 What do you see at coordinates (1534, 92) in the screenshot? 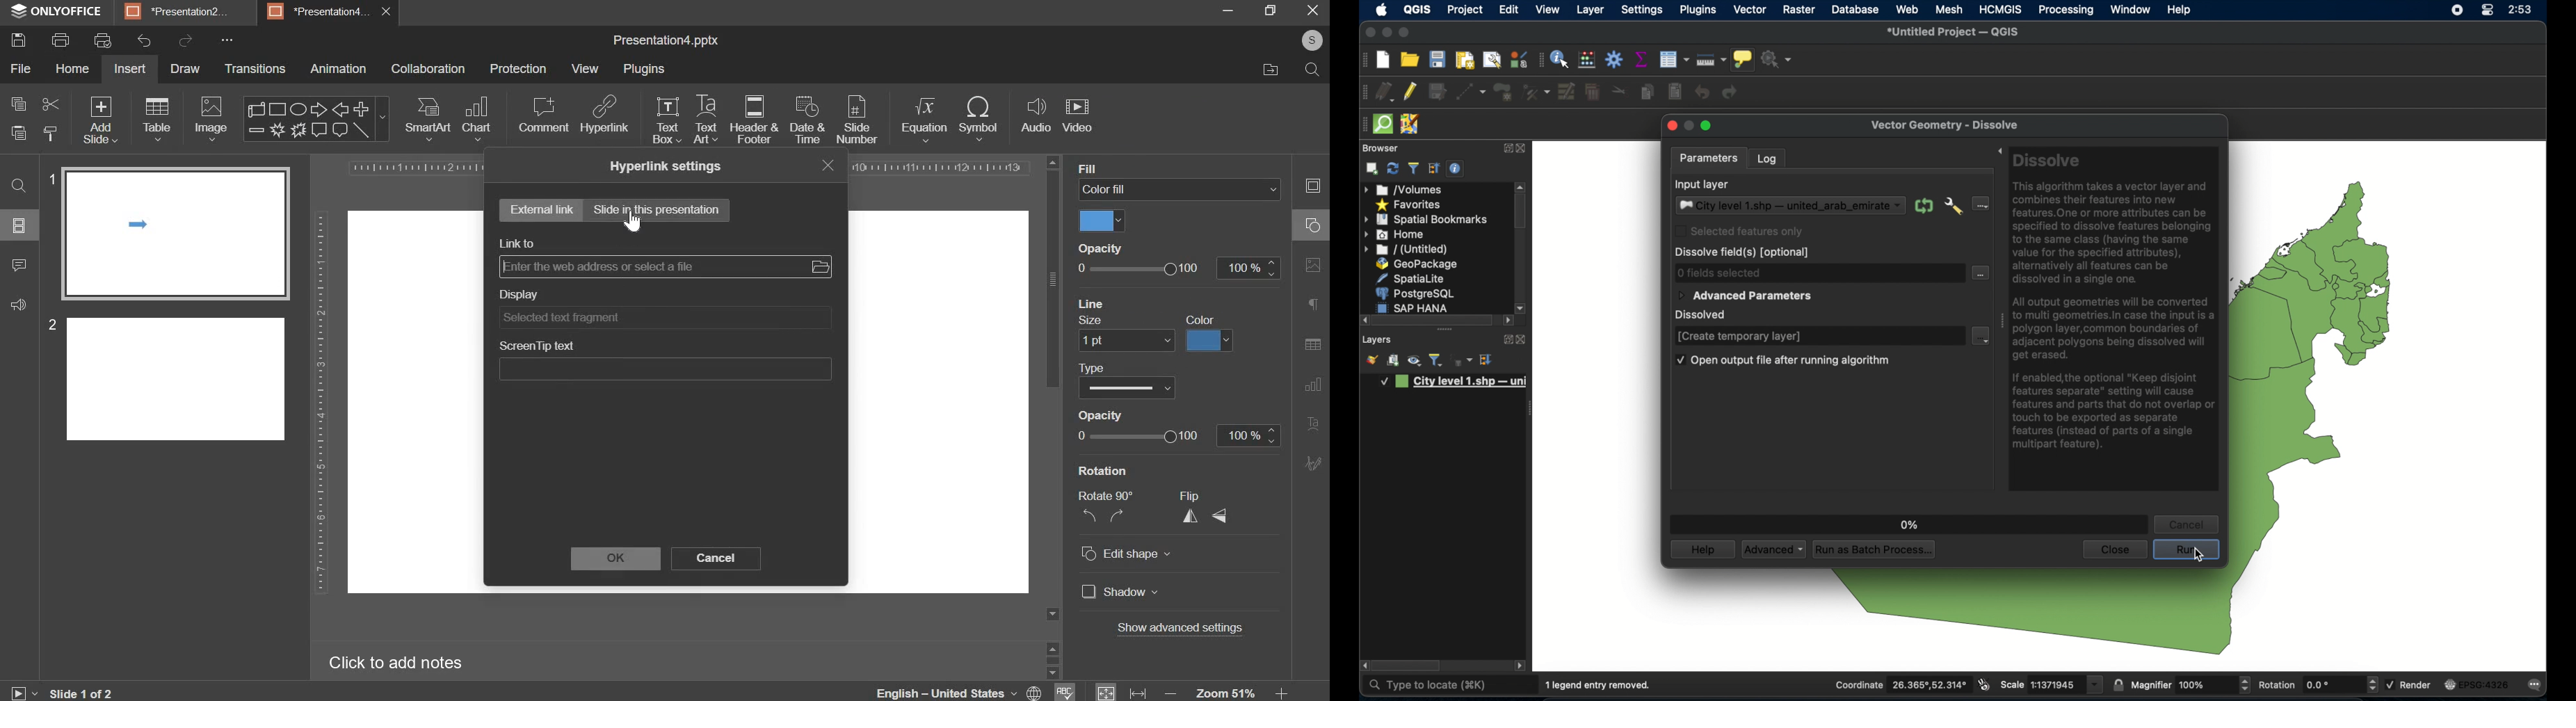
I see `vertes tool` at bounding box center [1534, 92].